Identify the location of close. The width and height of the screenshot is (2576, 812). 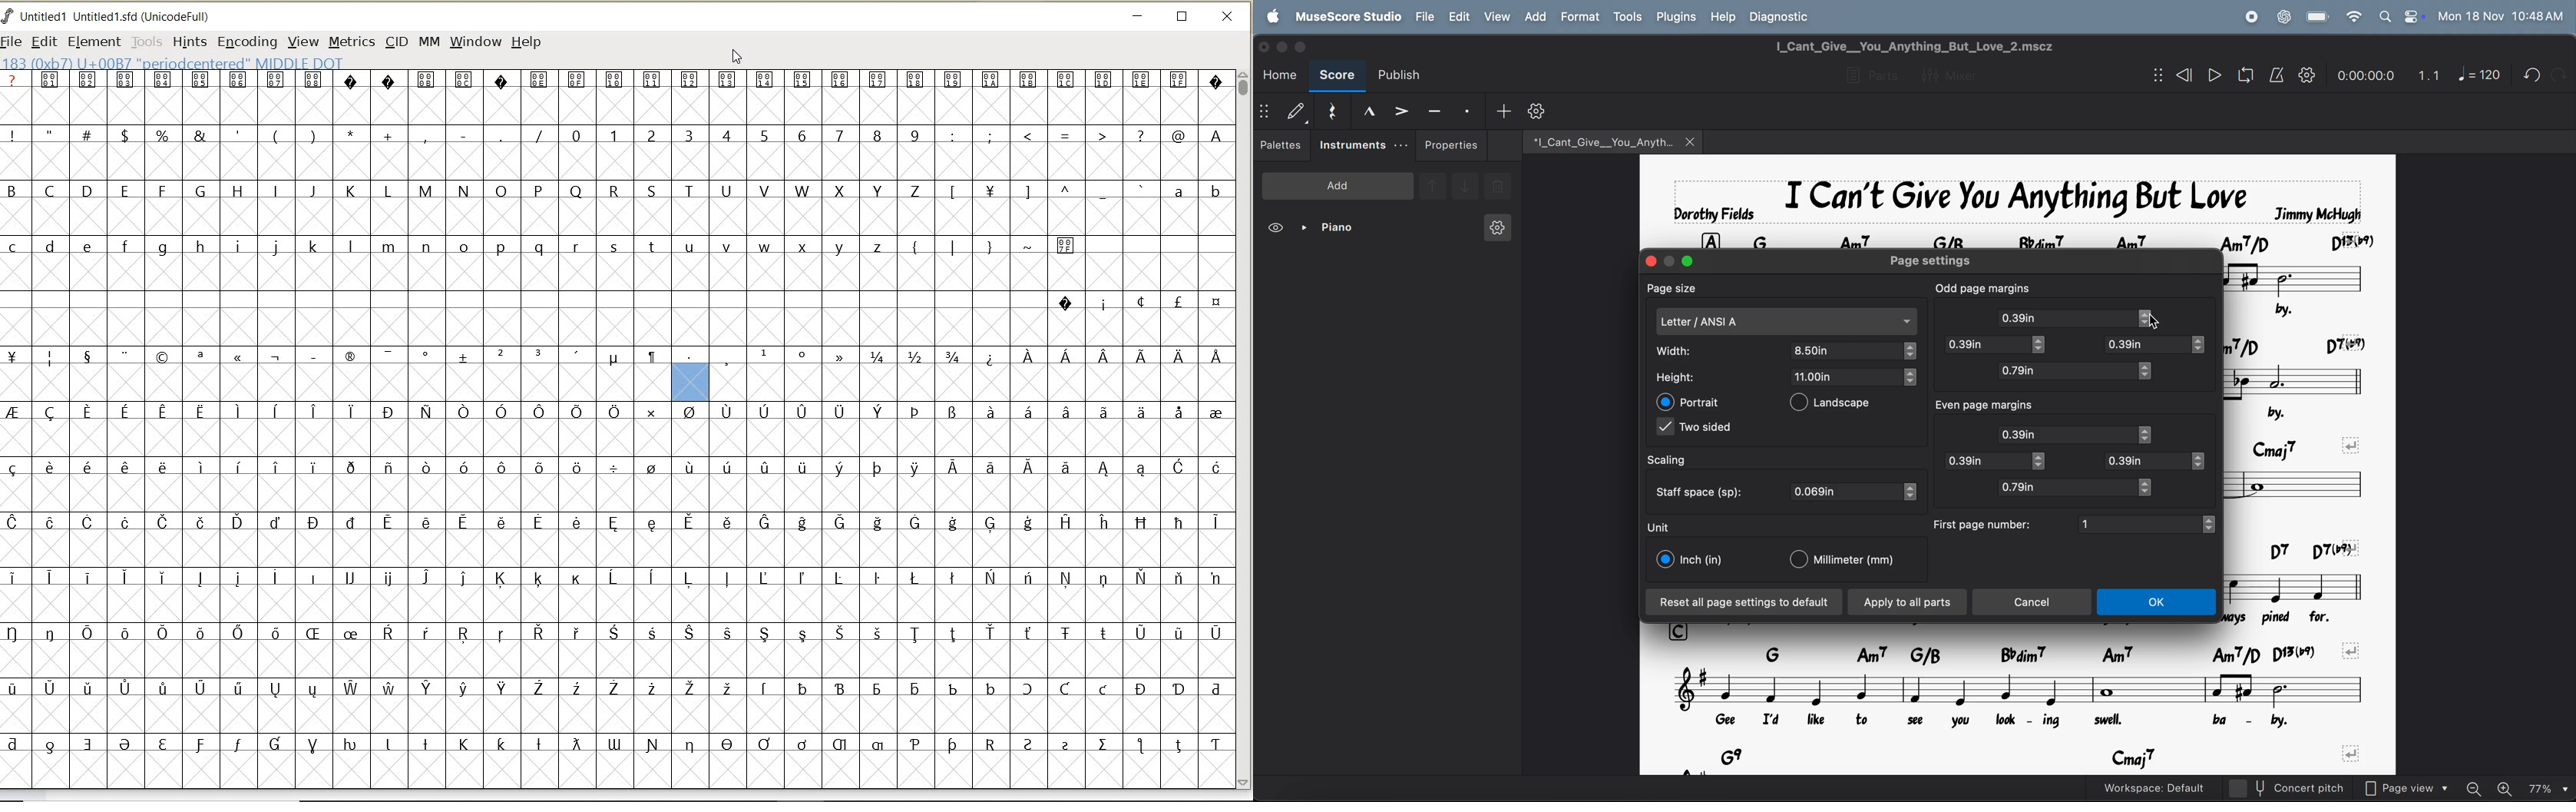
(1648, 261).